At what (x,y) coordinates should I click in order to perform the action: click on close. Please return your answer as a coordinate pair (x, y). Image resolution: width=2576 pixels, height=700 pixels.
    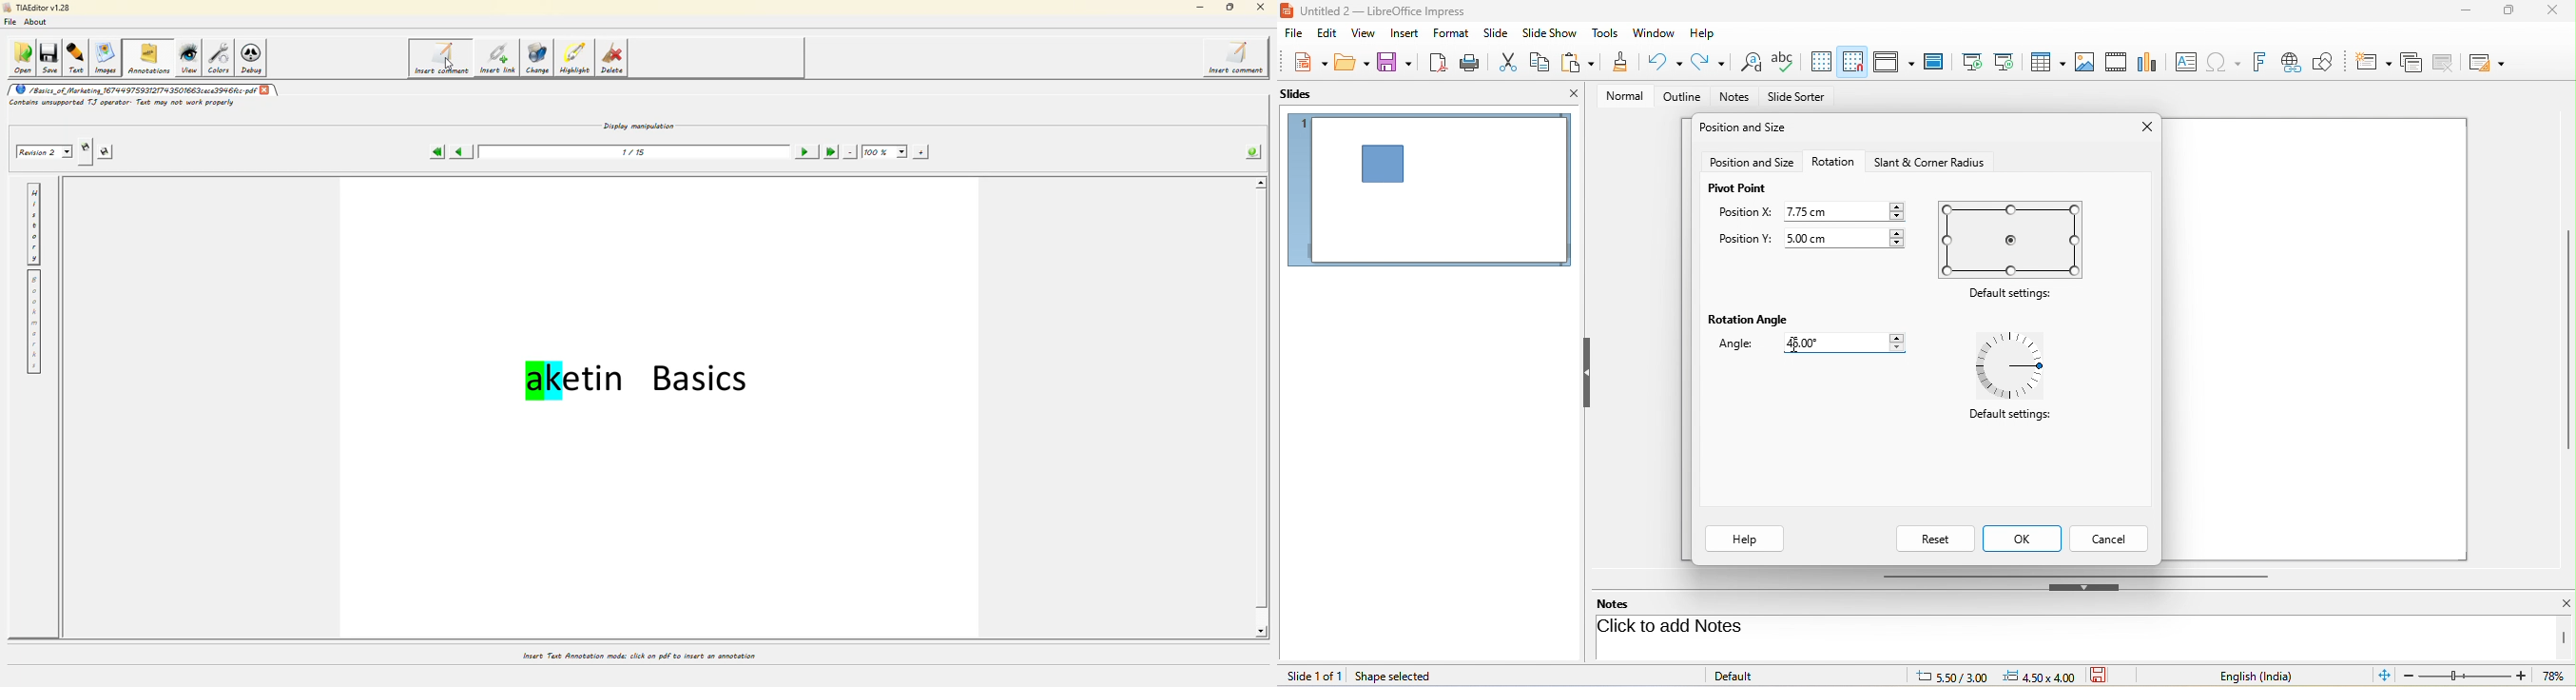
    Looking at the image, I should click on (2555, 604).